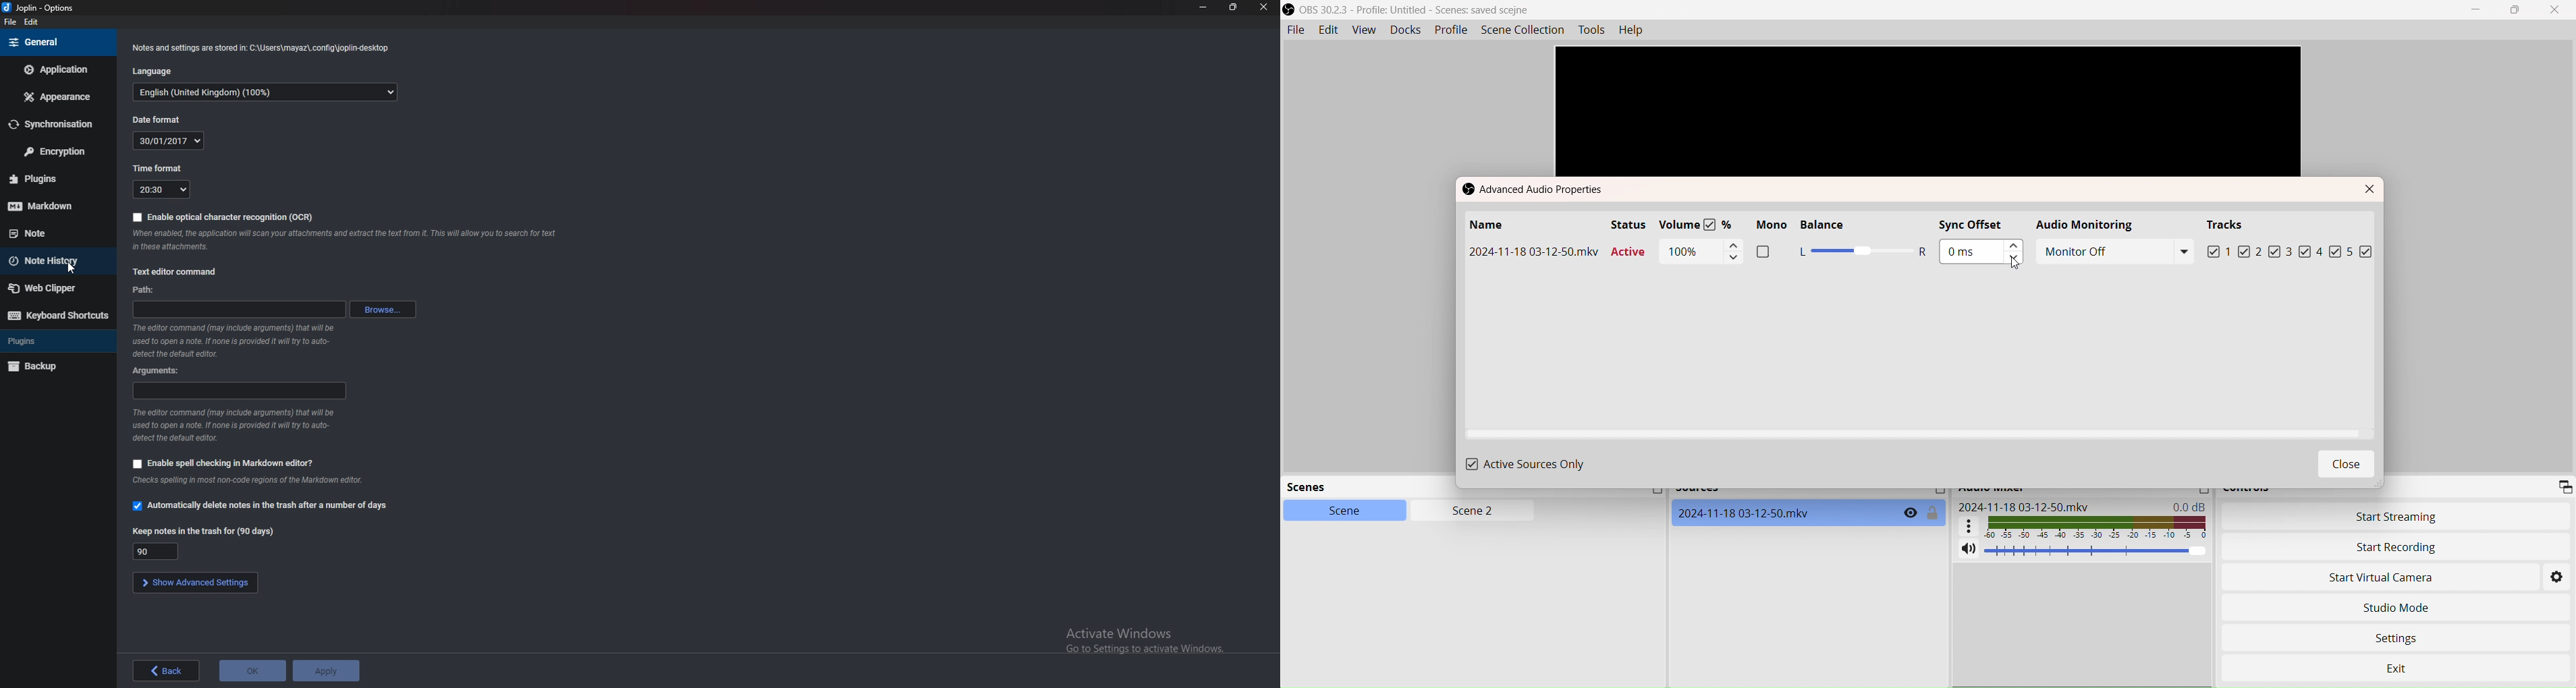 The width and height of the screenshot is (2576, 700). Describe the element at coordinates (256, 481) in the screenshot. I see `Info` at that location.